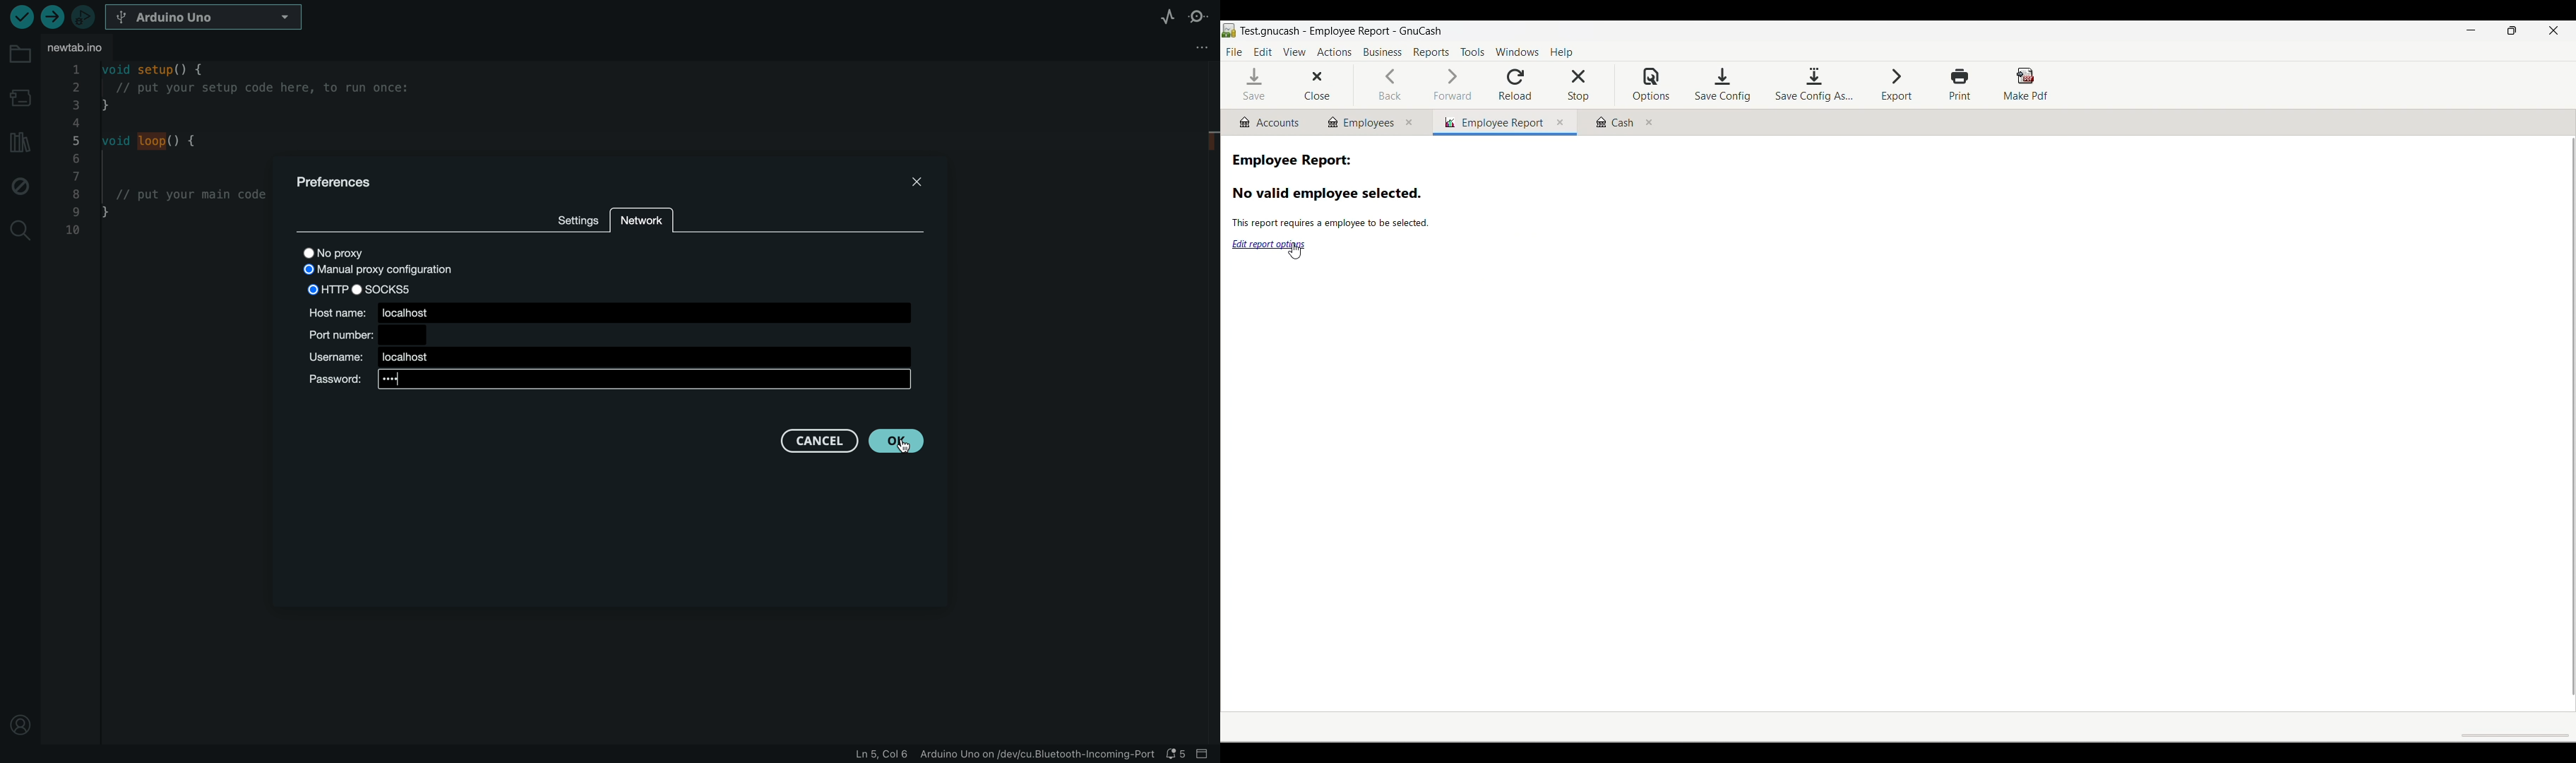 The height and width of the screenshot is (784, 2576). Describe the element at coordinates (1296, 252) in the screenshot. I see `Cursor clicking on Edit report options` at that location.